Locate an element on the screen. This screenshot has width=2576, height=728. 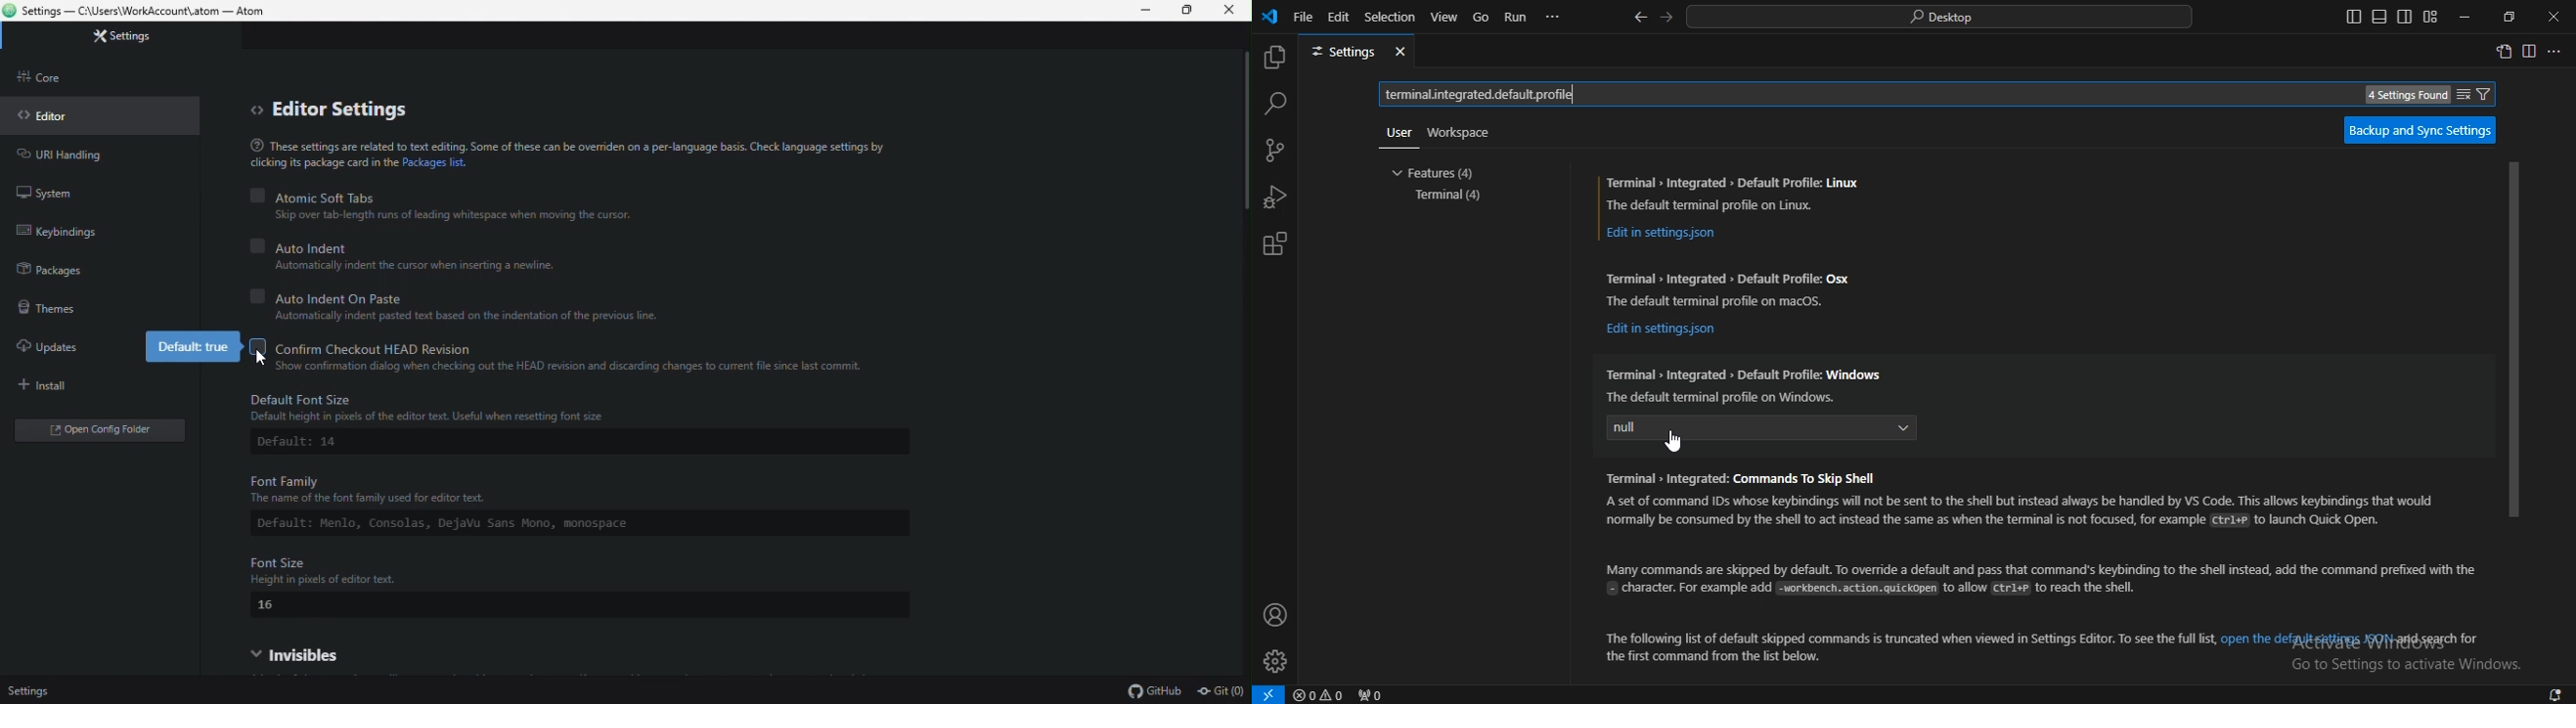
open a remote window is located at coordinates (1269, 693).